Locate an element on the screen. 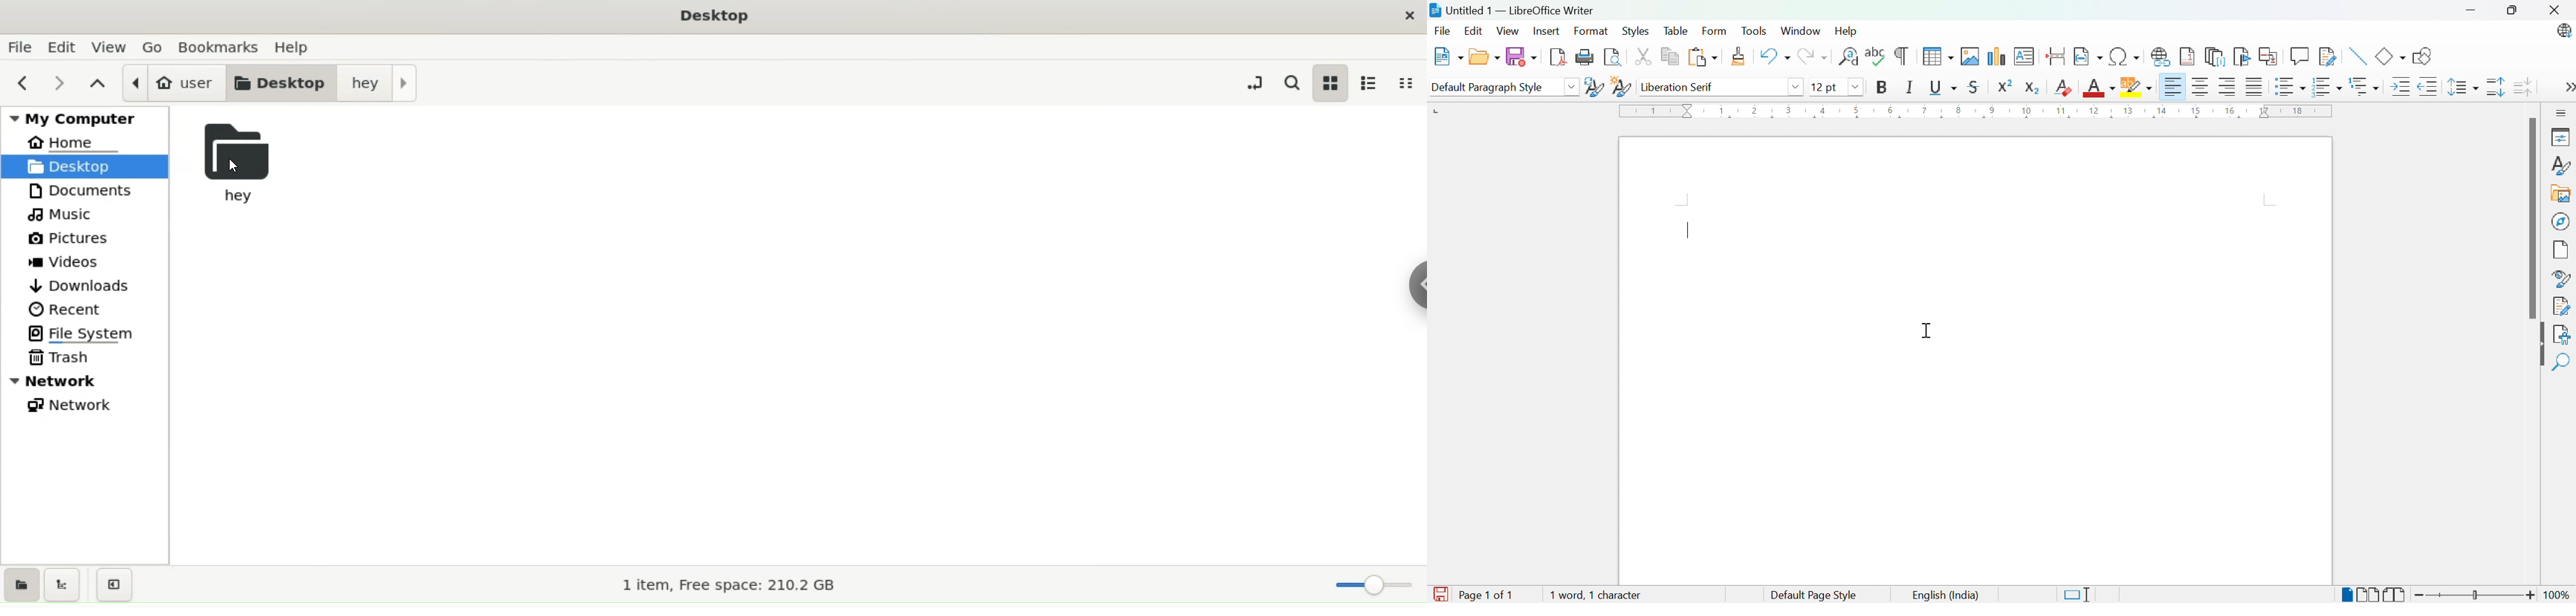 Image resolution: width=2576 pixels, height=616 pixels. Tools is located at coordinates (1756, 31).